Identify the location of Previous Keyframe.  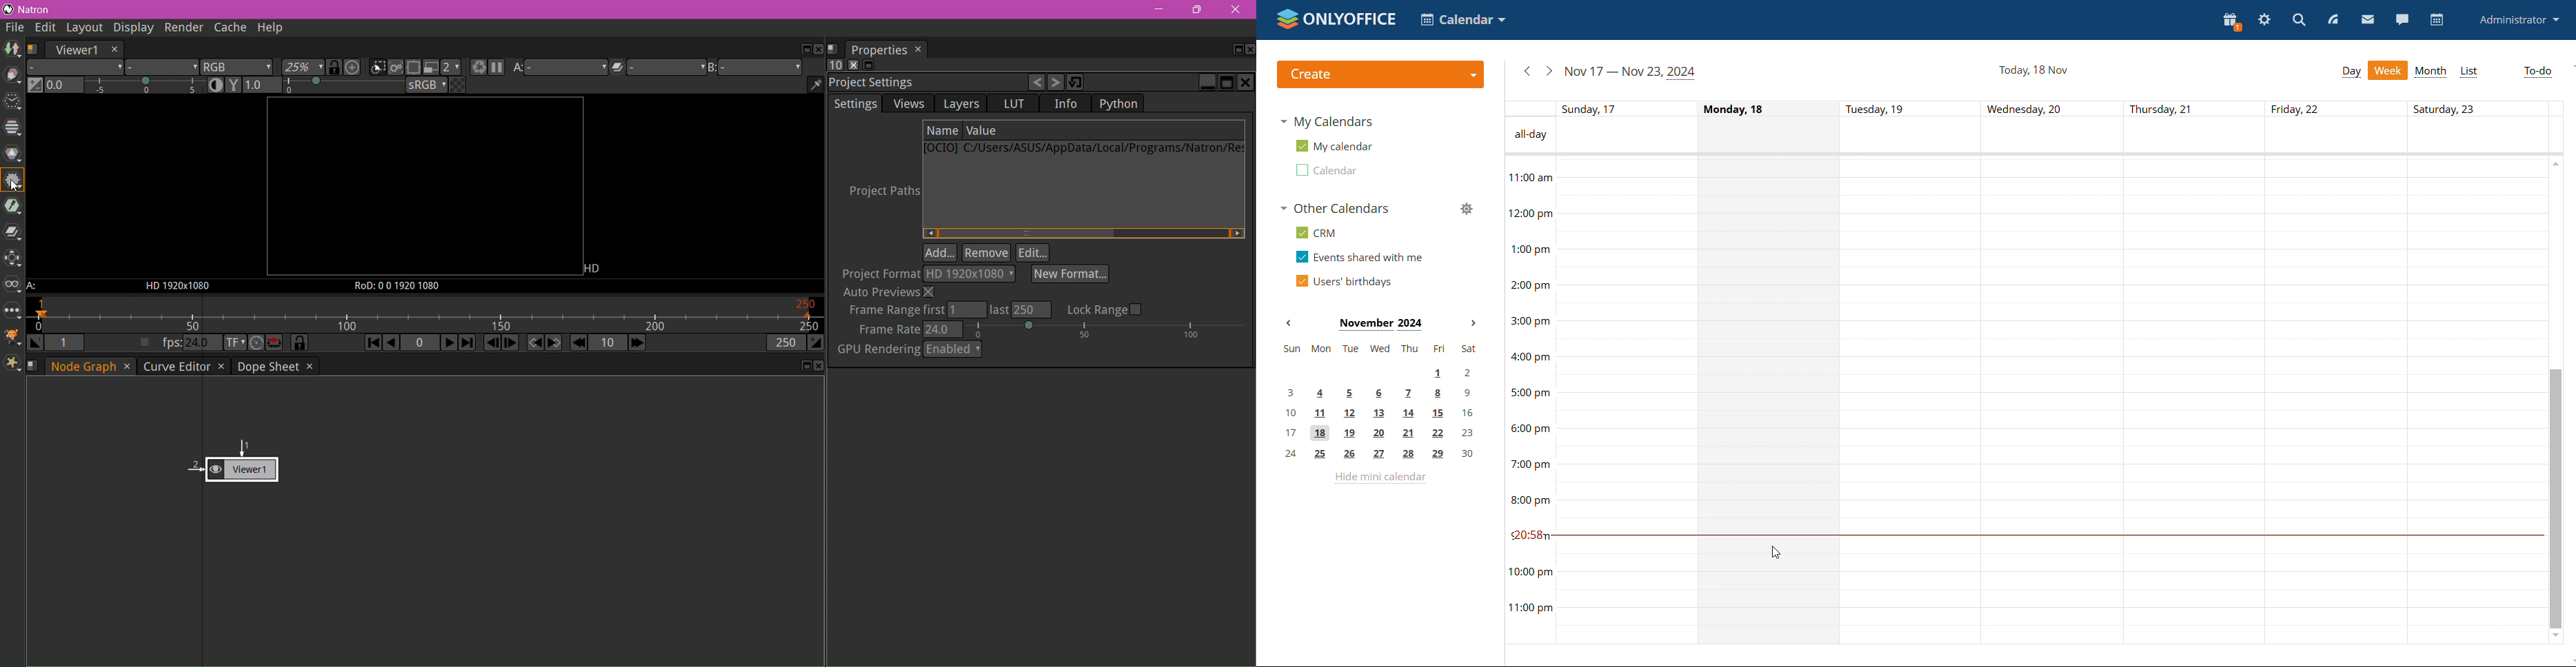
(534, 343).